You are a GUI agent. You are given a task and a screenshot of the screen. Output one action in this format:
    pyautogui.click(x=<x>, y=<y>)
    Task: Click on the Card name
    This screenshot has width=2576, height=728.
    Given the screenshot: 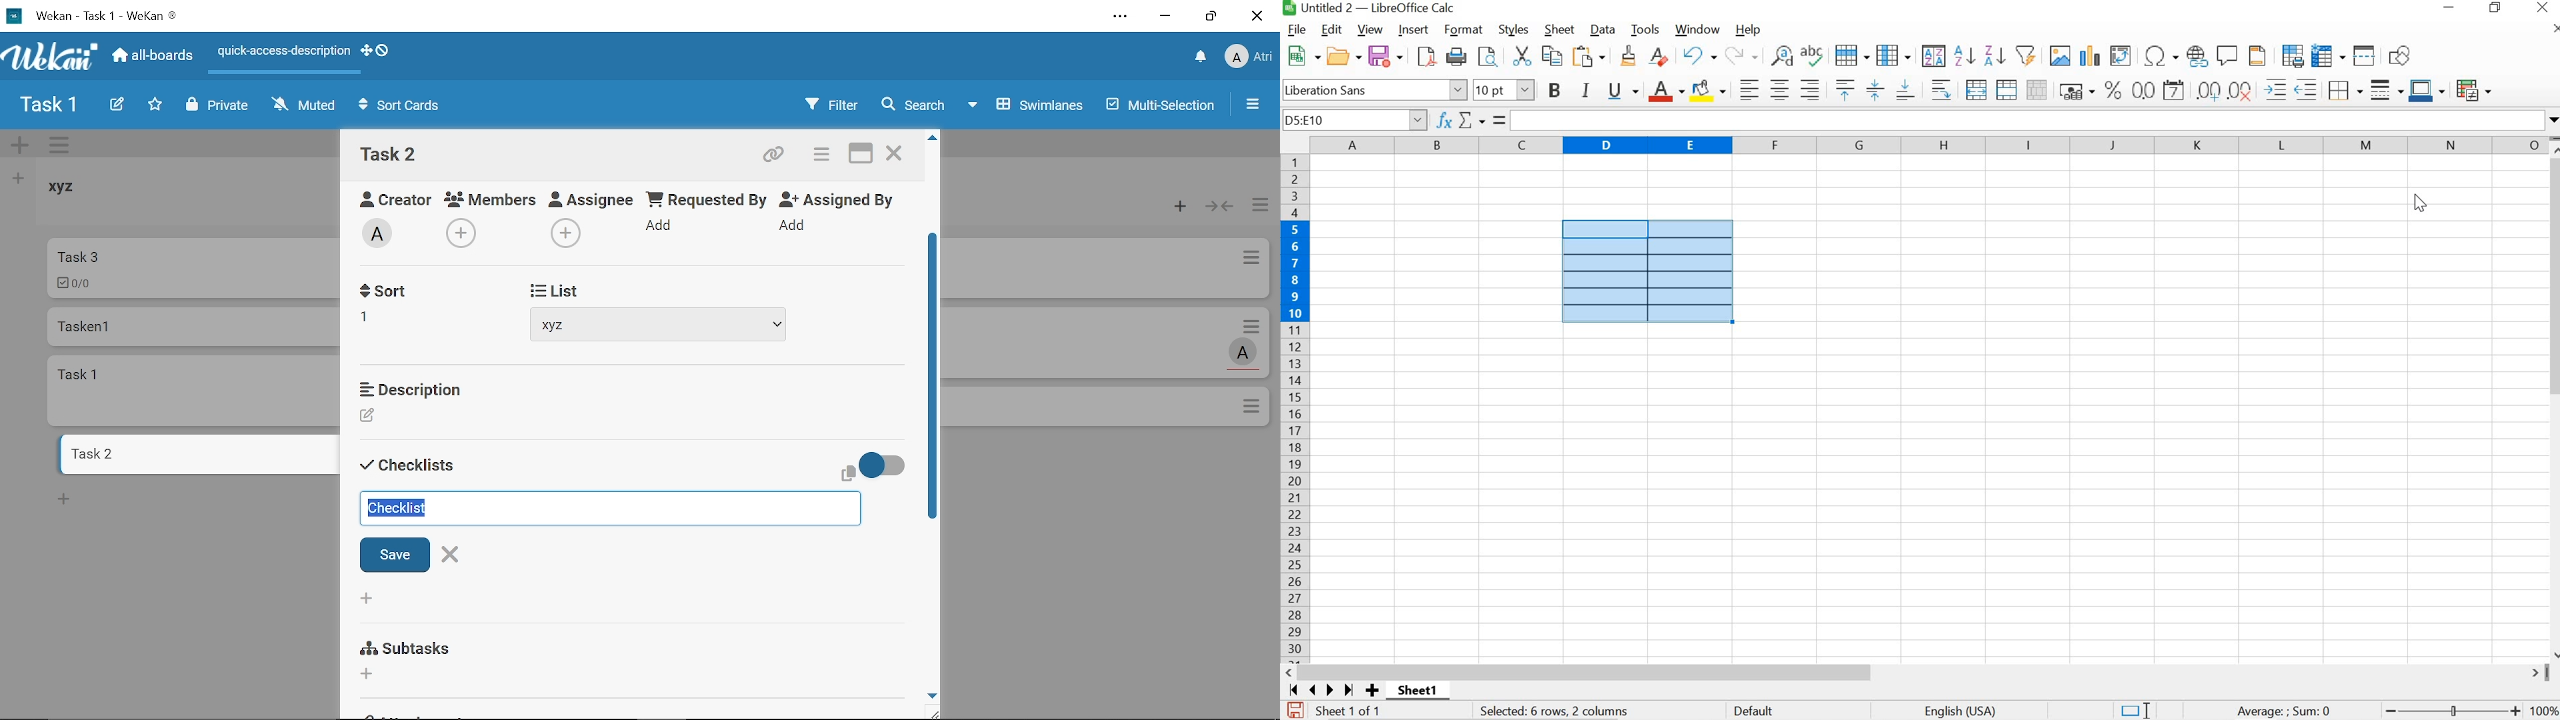 What is the action you would take?
    pyautogui.click(x=389, y=154)
    